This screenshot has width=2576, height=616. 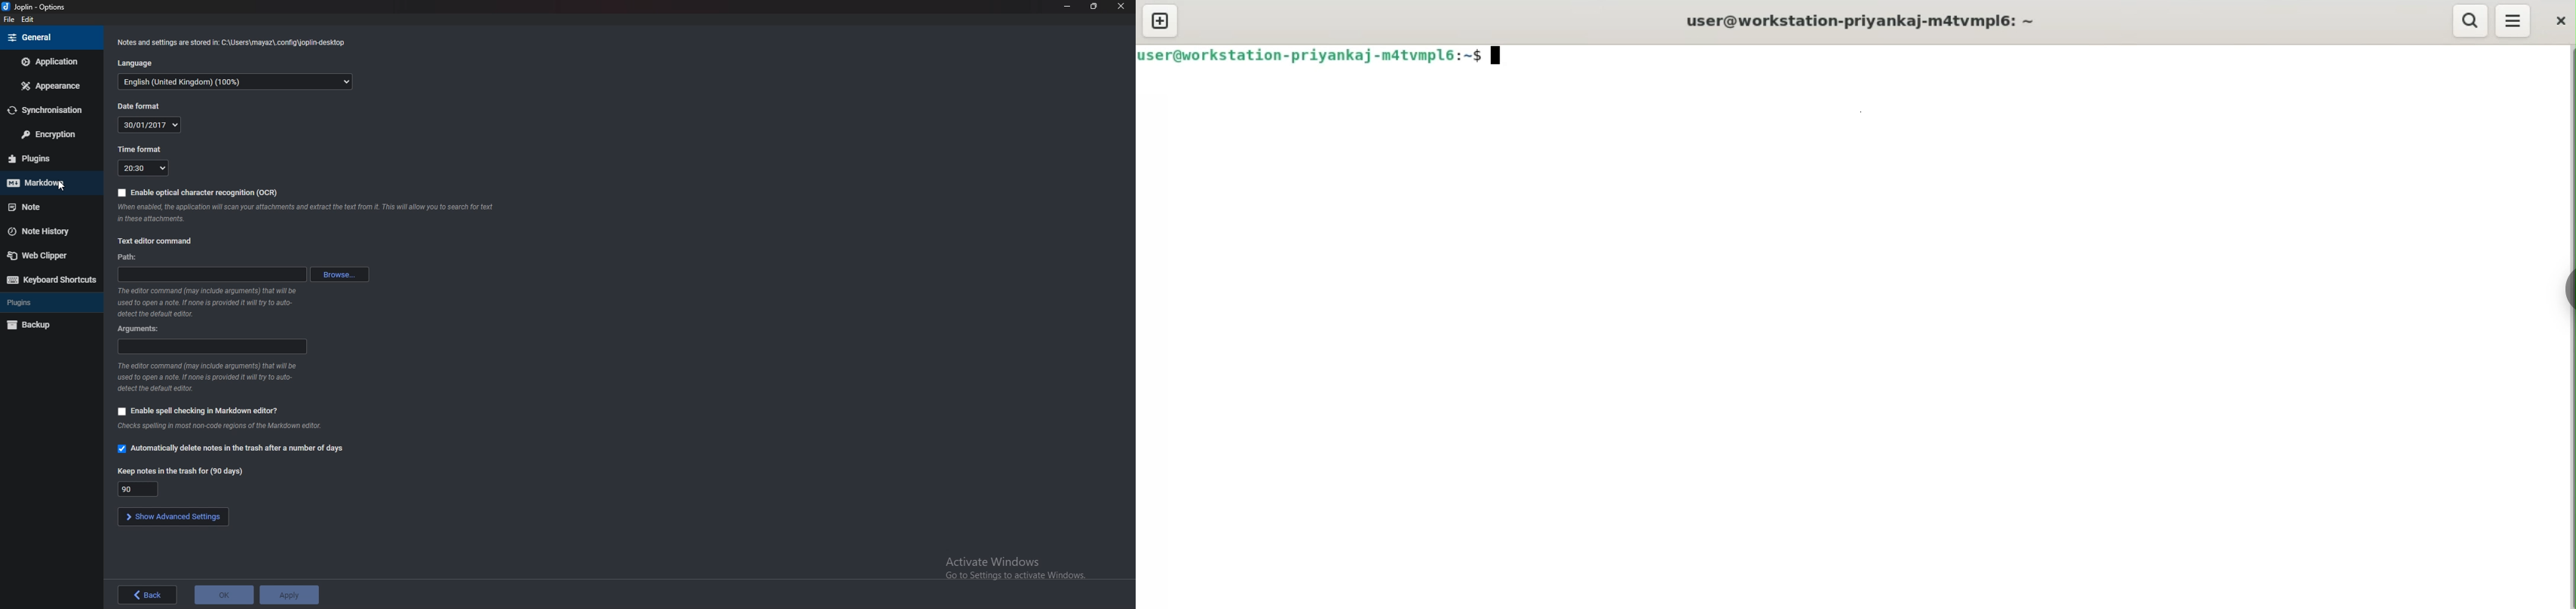 I want to click on Keep notes in the trash for, so click(x=182, y=470).